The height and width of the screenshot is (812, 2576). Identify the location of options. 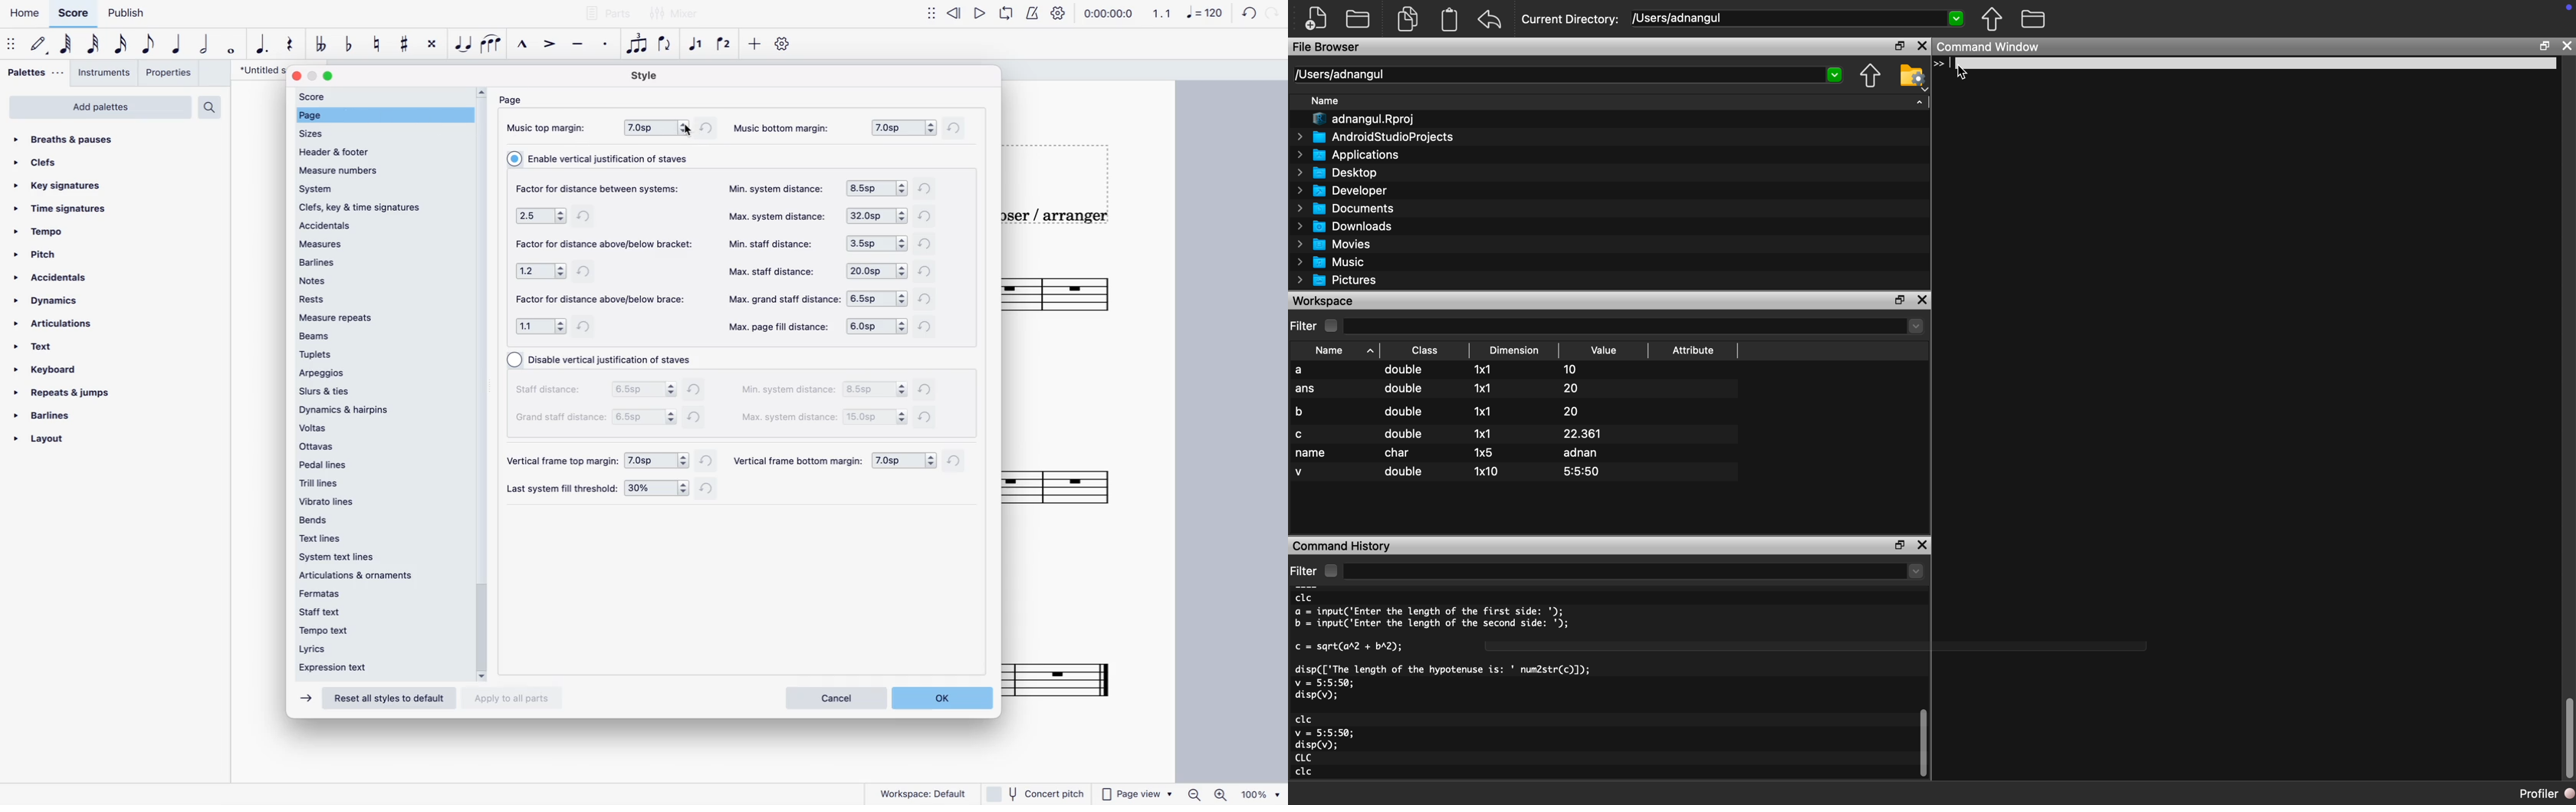
(879, 297).